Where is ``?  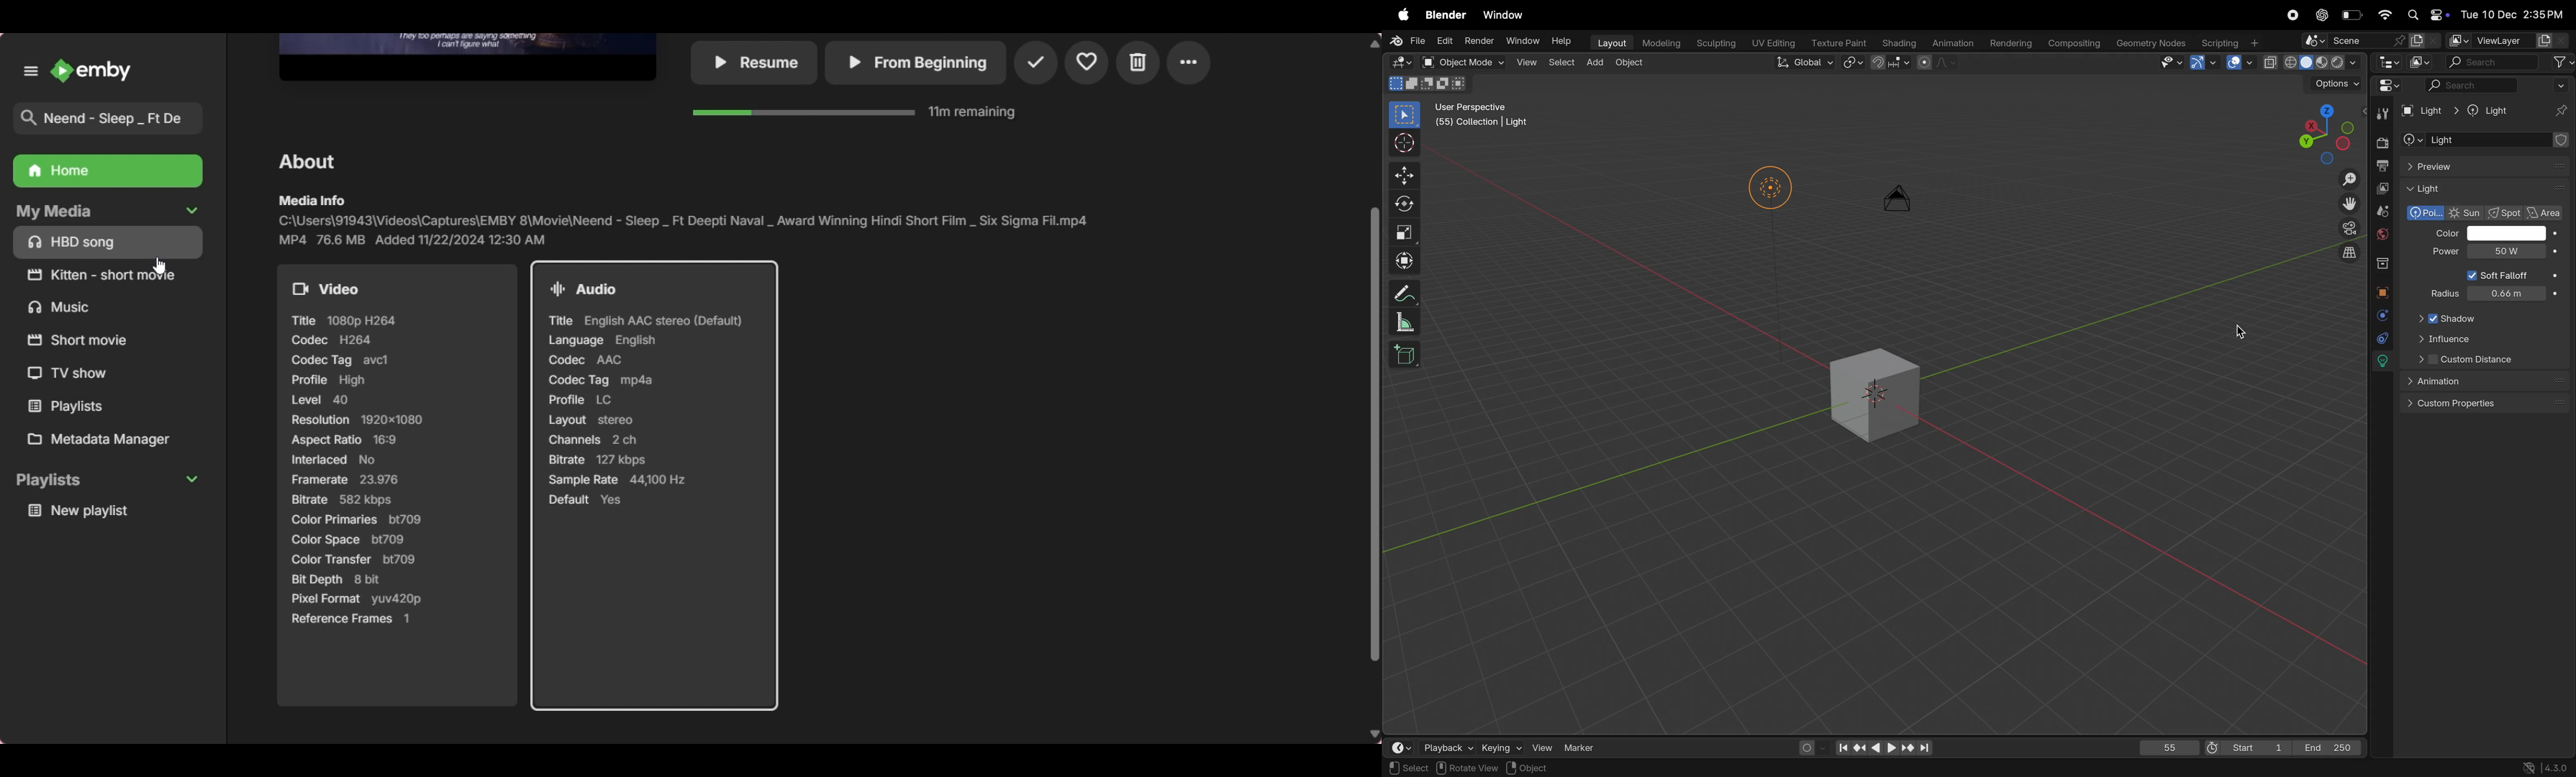
 is located at coordinates (756, 63).